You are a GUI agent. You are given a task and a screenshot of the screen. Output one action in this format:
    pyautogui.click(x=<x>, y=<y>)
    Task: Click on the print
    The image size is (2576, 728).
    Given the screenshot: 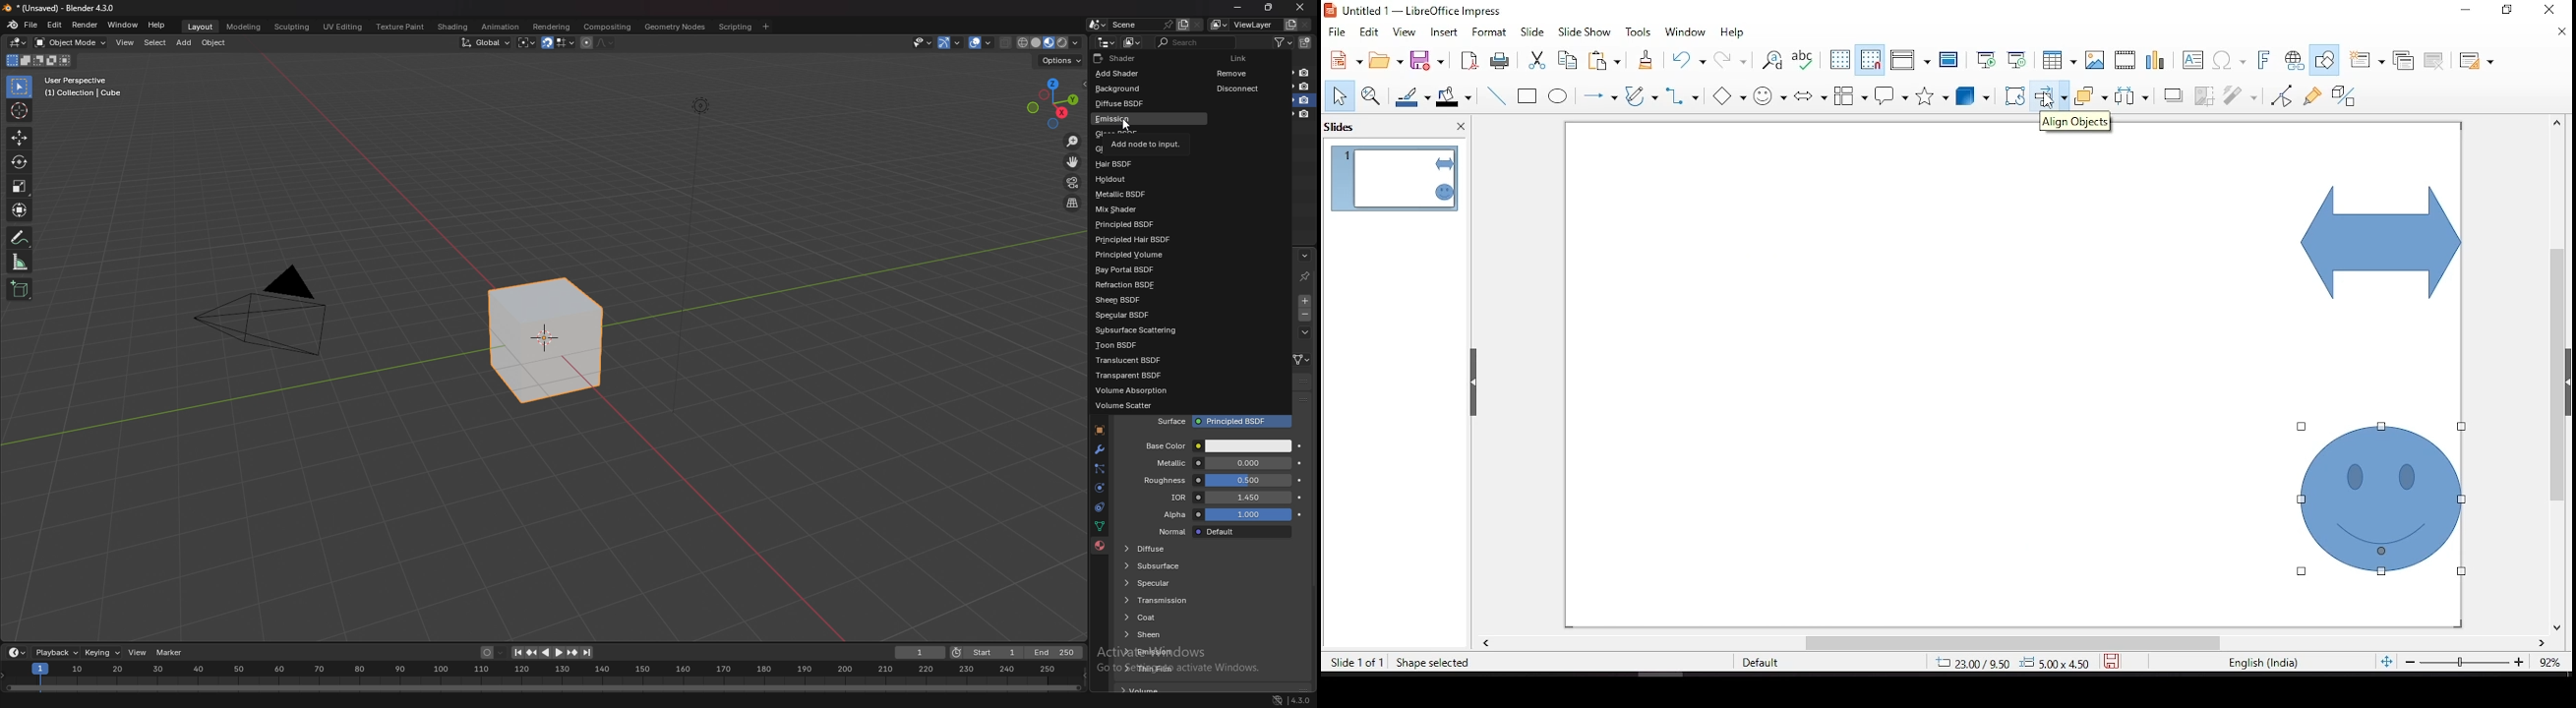 What is the action you would take?
    pyautogui.click(x=1498, y=62)
    